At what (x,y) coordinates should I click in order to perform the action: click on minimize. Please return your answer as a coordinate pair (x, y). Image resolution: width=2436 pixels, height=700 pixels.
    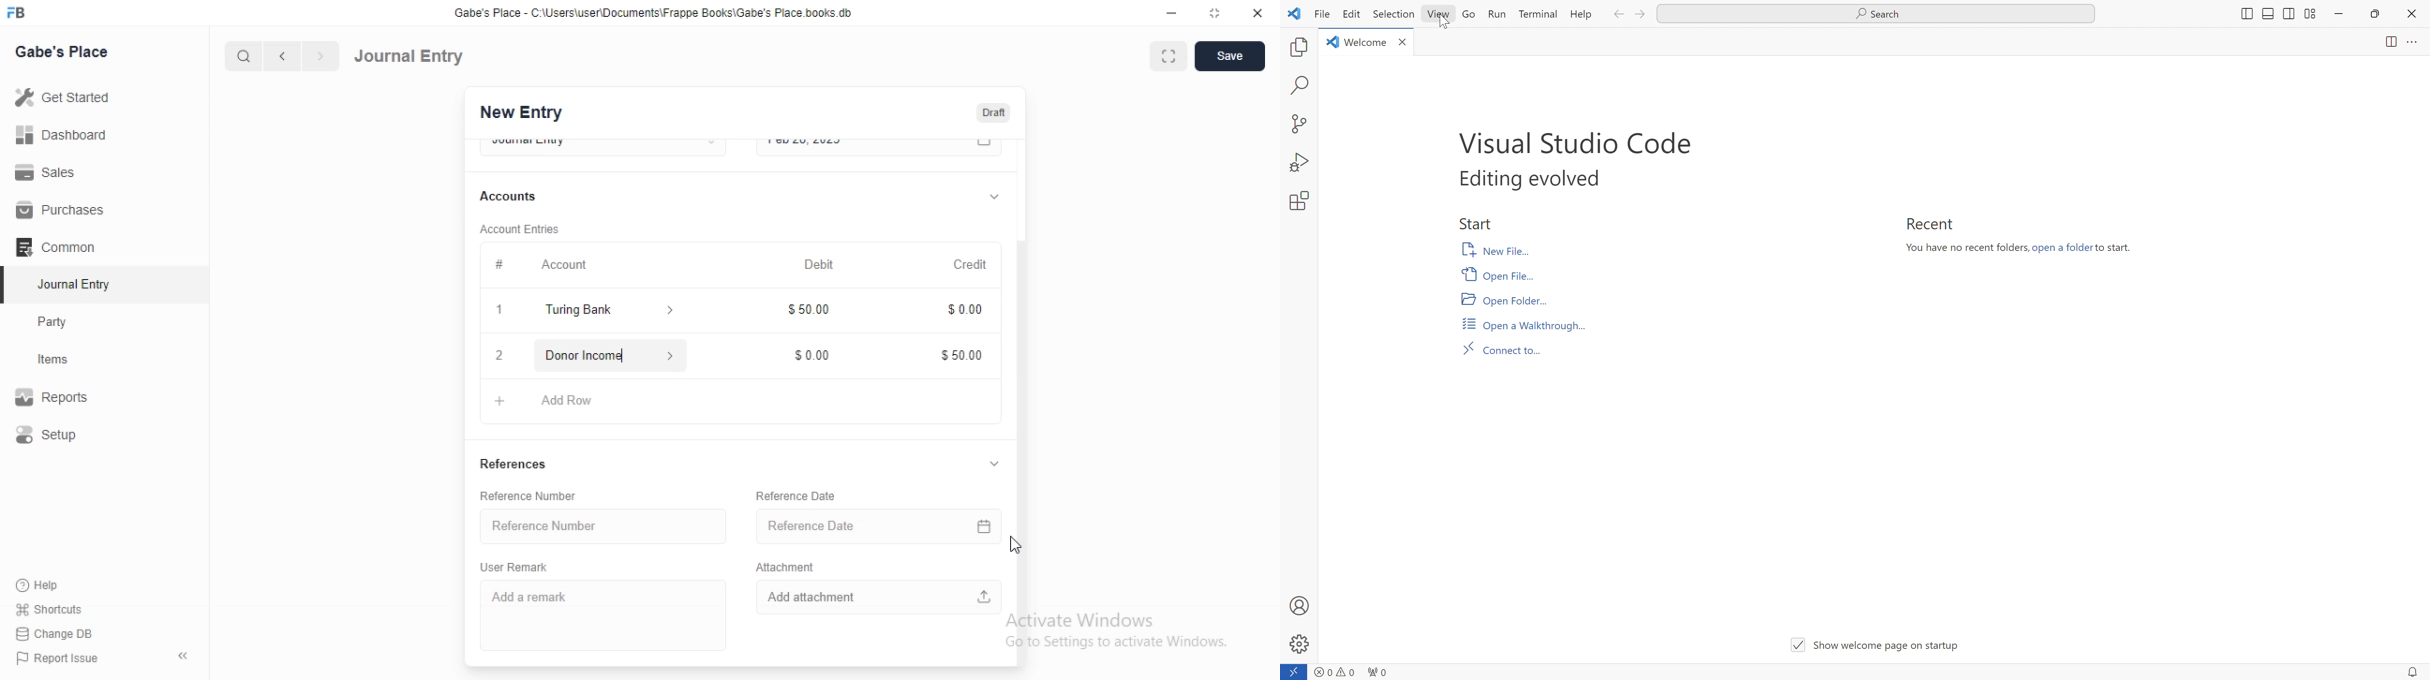
    Looking at the image, I should click on (2338, 16).